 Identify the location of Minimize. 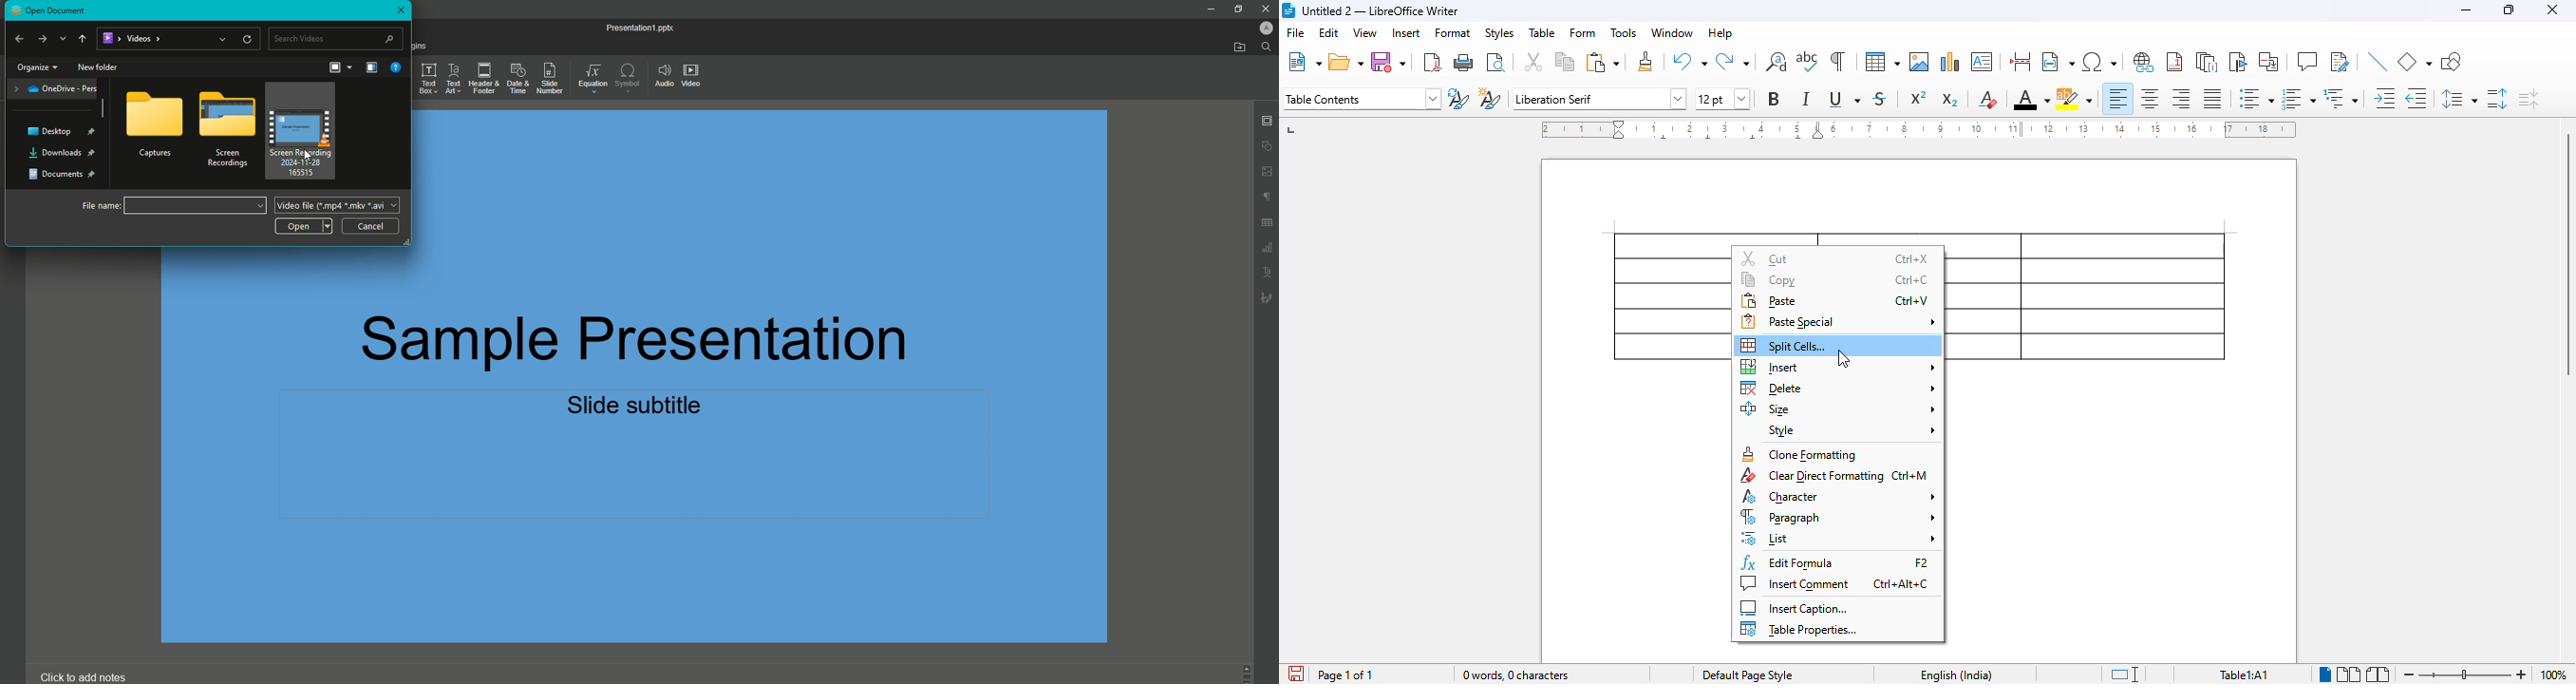
(1209, 10).